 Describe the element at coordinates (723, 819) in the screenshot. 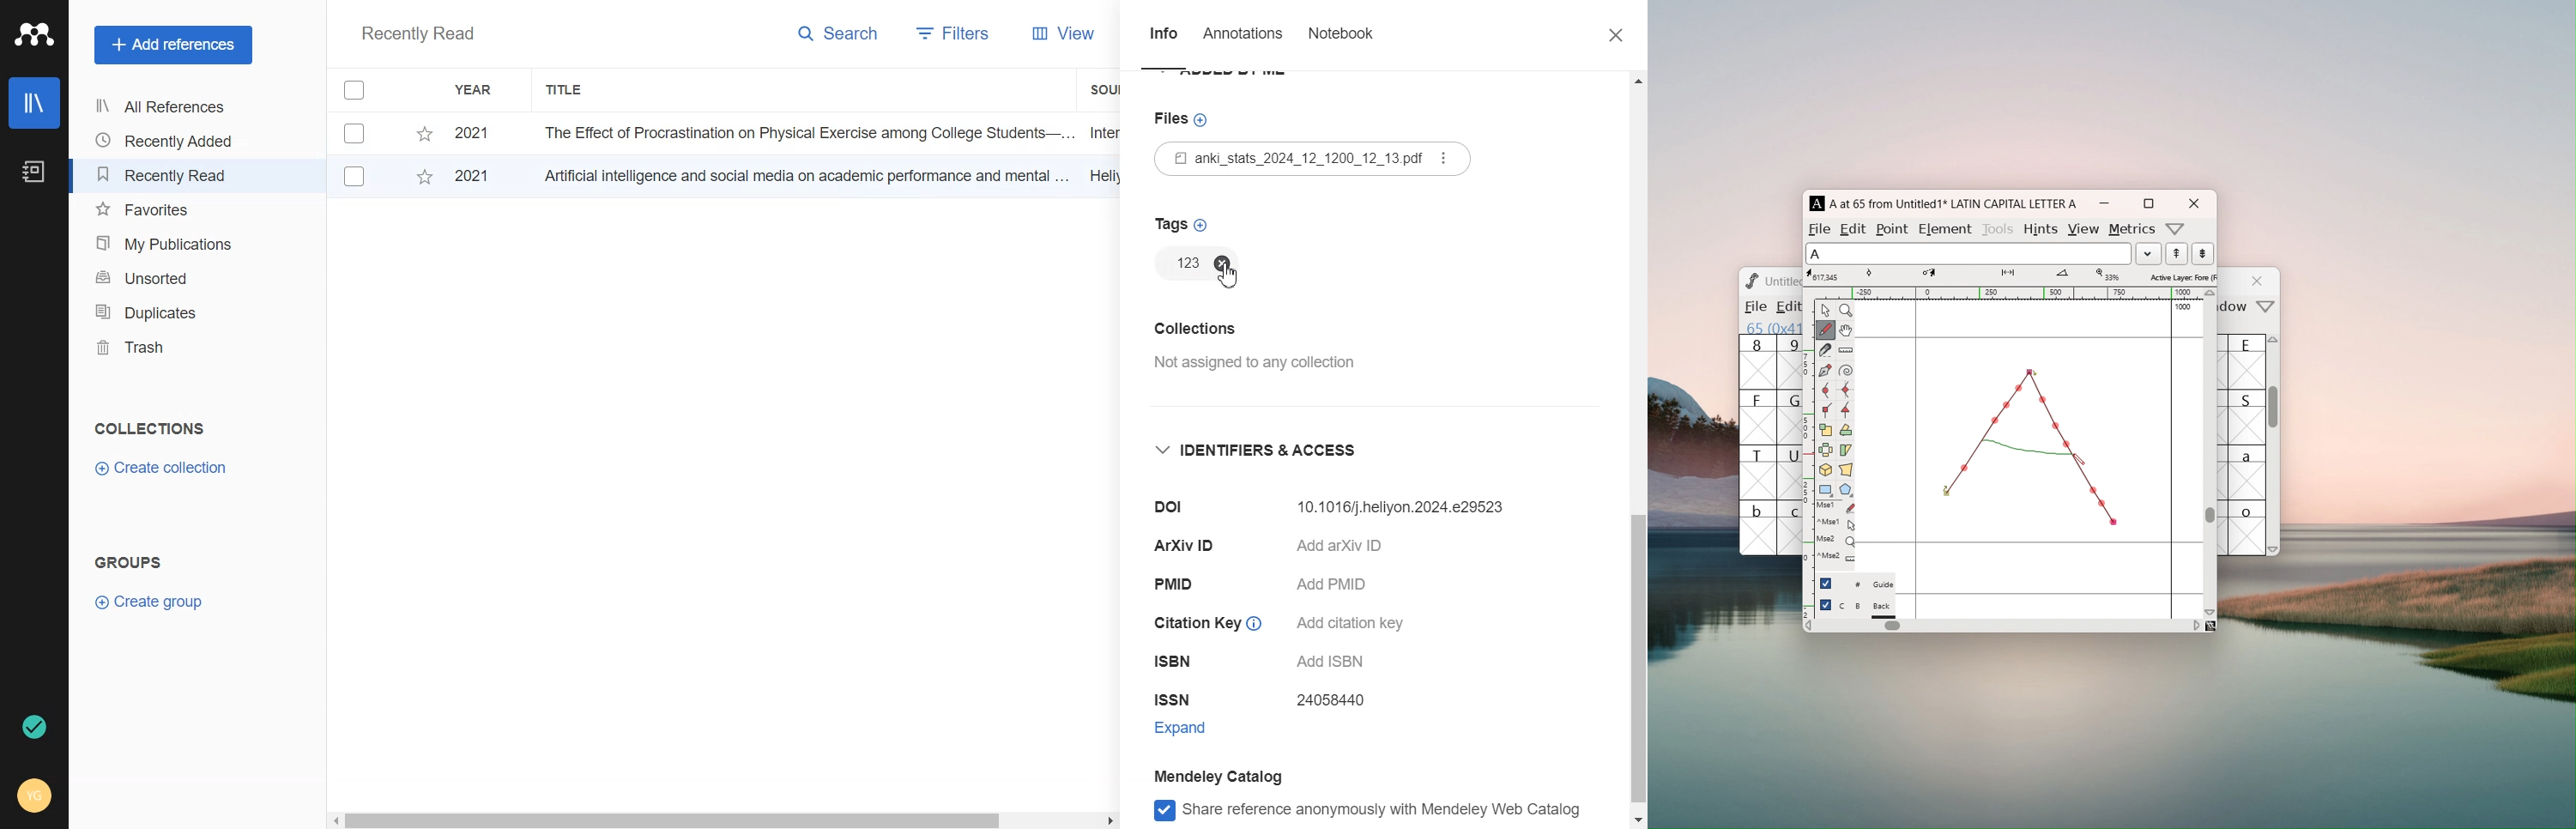

I see `Horizontal scroll bar` at that location.